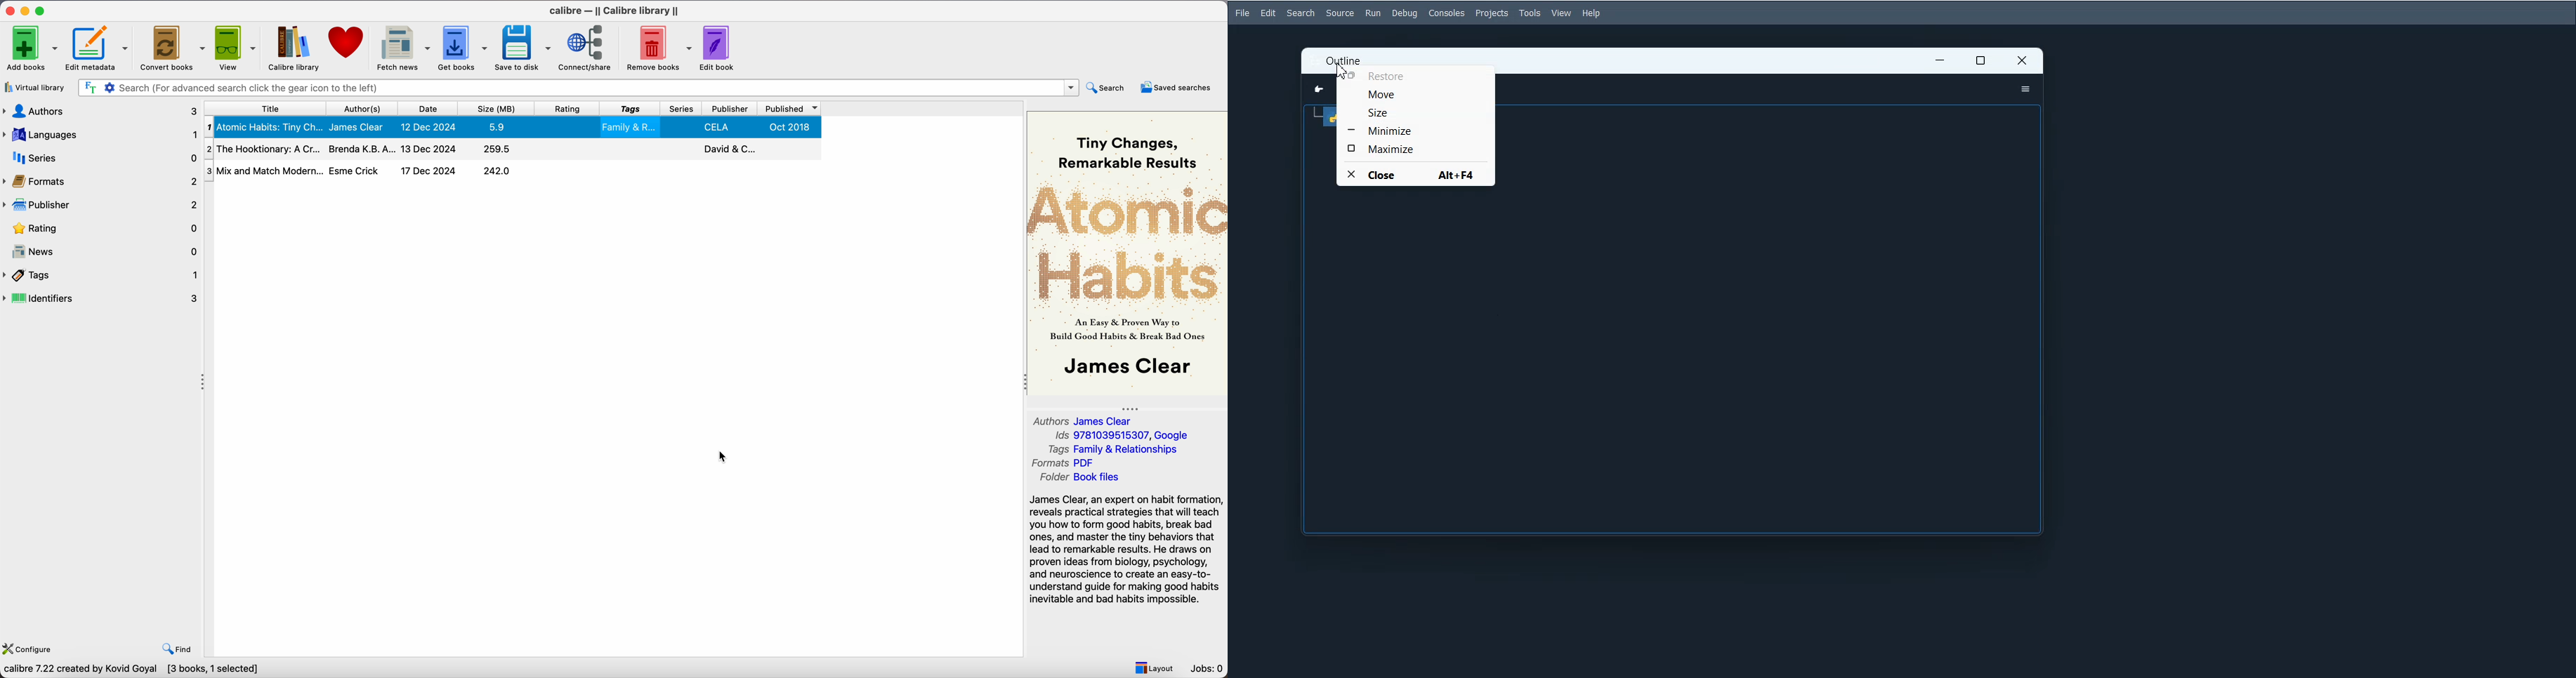 This screenshot has width=2576, height=700. I want to click on Consoles, so click(1447, 13).